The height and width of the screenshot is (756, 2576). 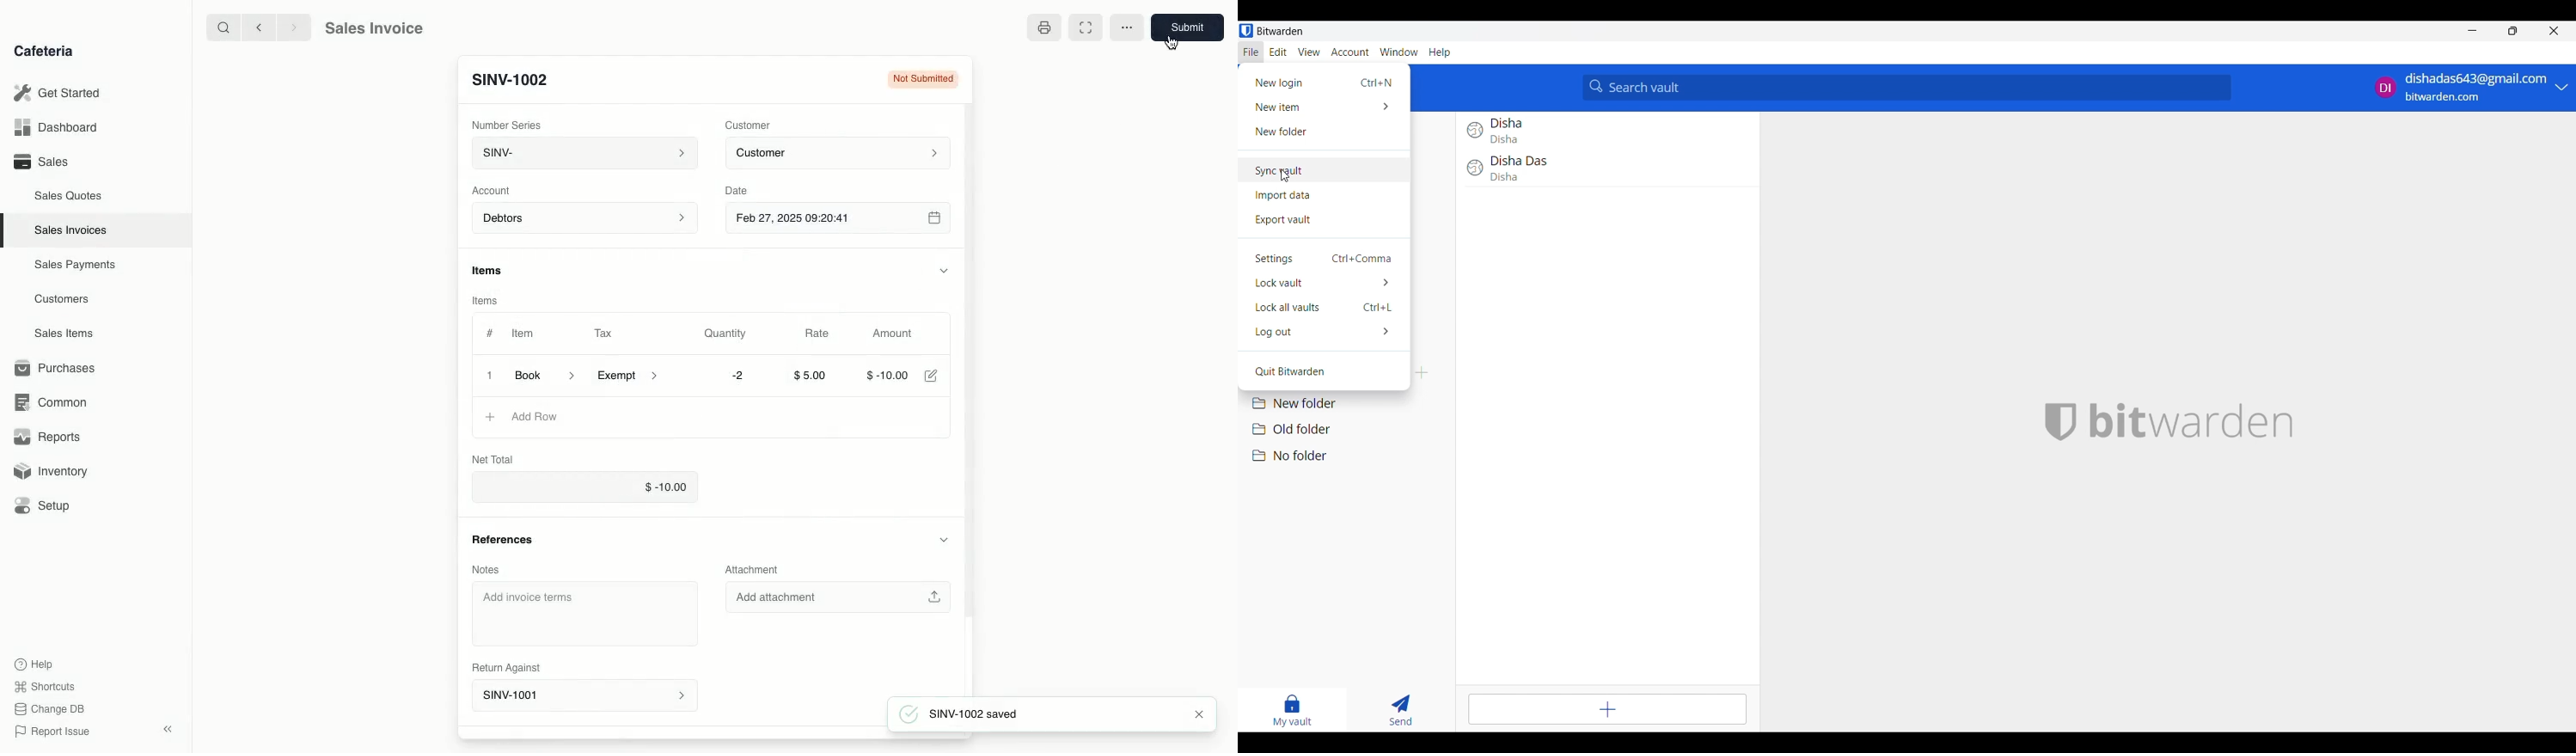 What do you see at coordinates (730, 334) in the screenshot?
I see `Quantity` at bounding box center [730, 334].